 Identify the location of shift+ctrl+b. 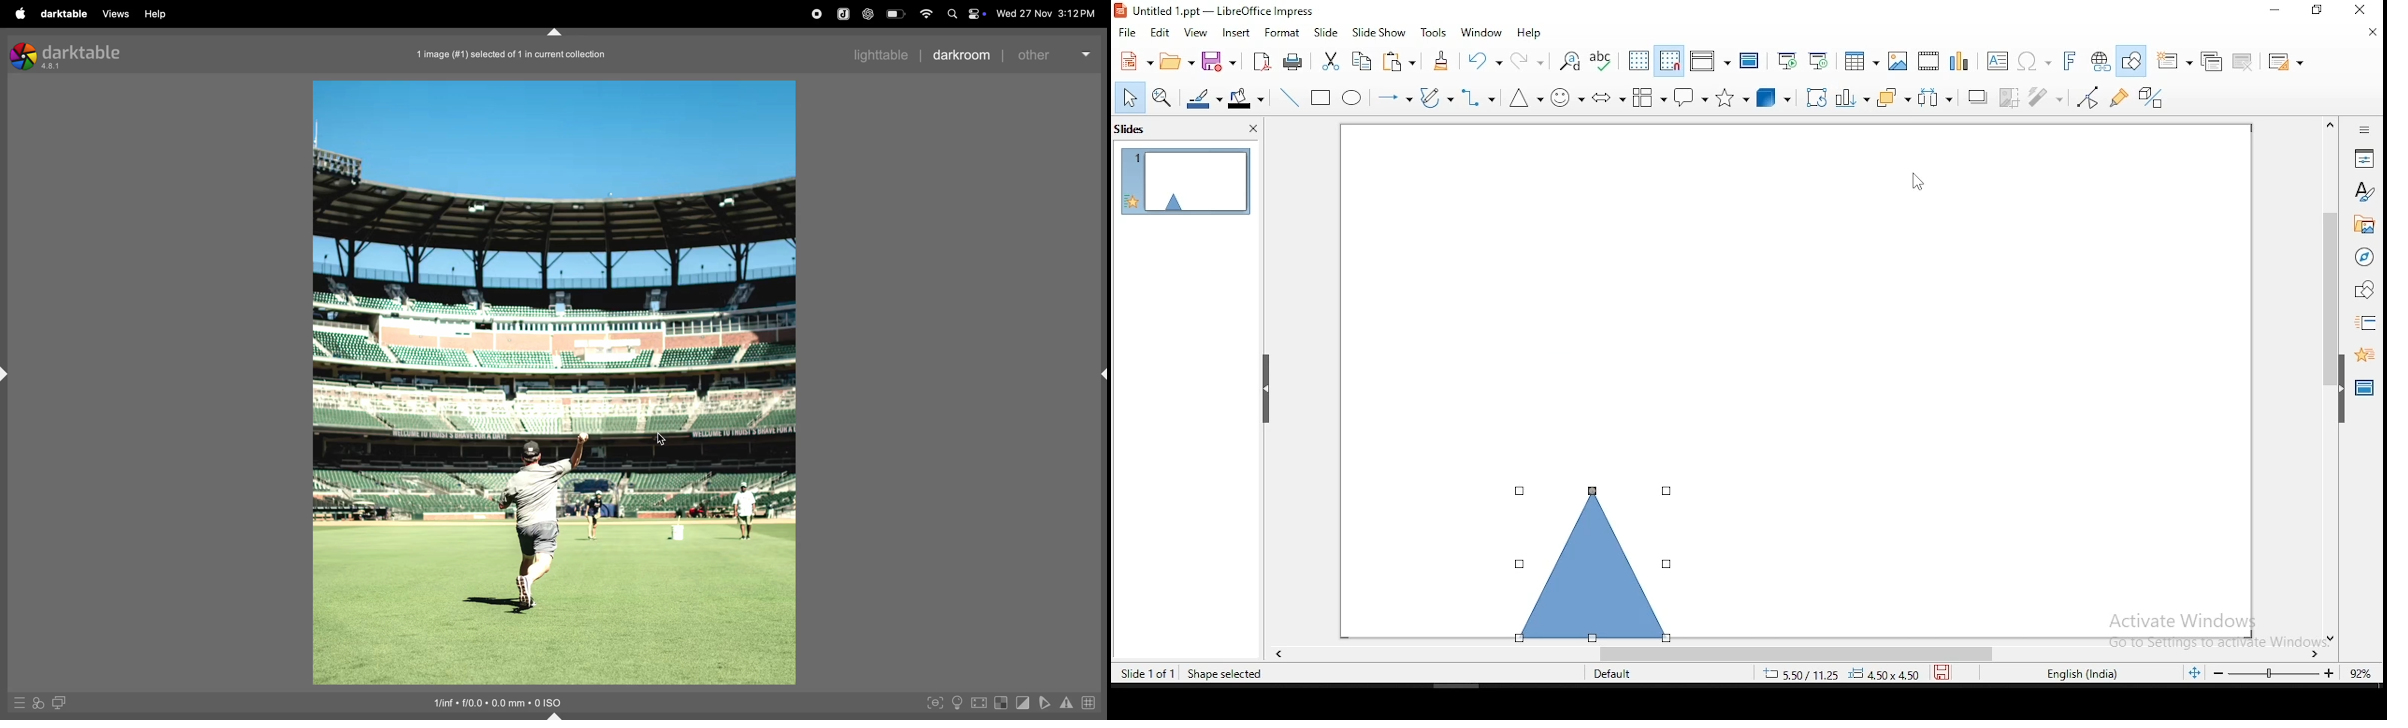
(558, 715).